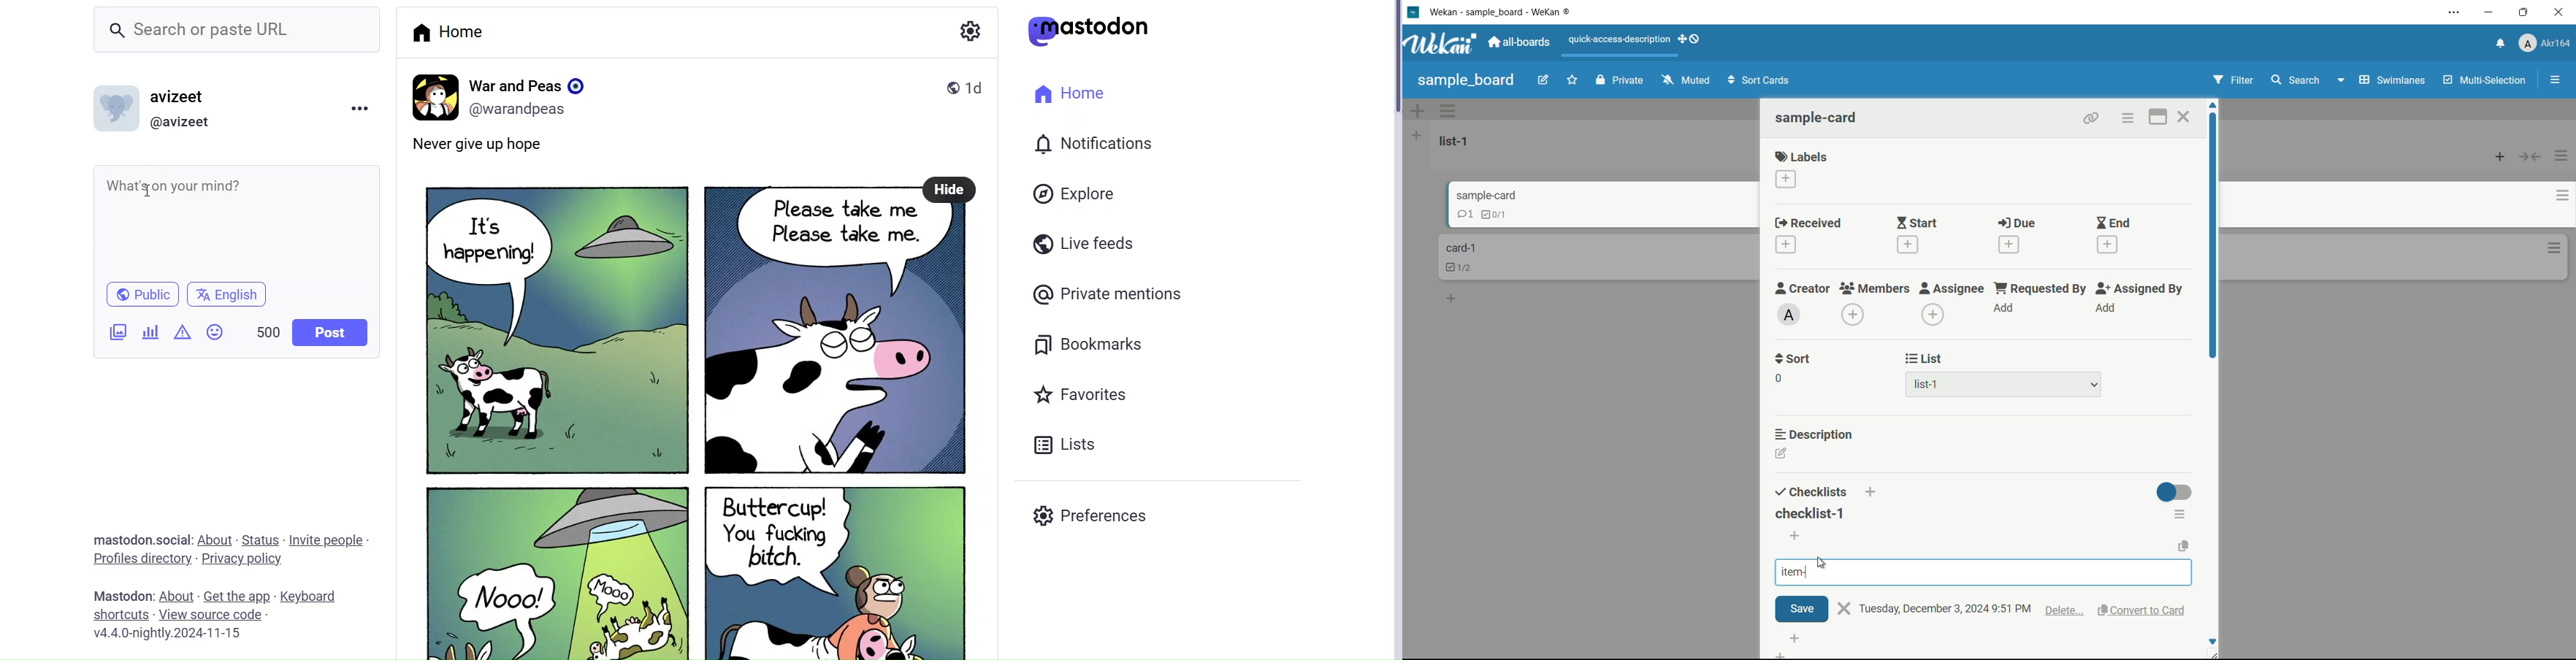 Image resolution: width=2576 pixels, height=672 pixels. I want to click on copy link to clipboard, so click(2091, 119).